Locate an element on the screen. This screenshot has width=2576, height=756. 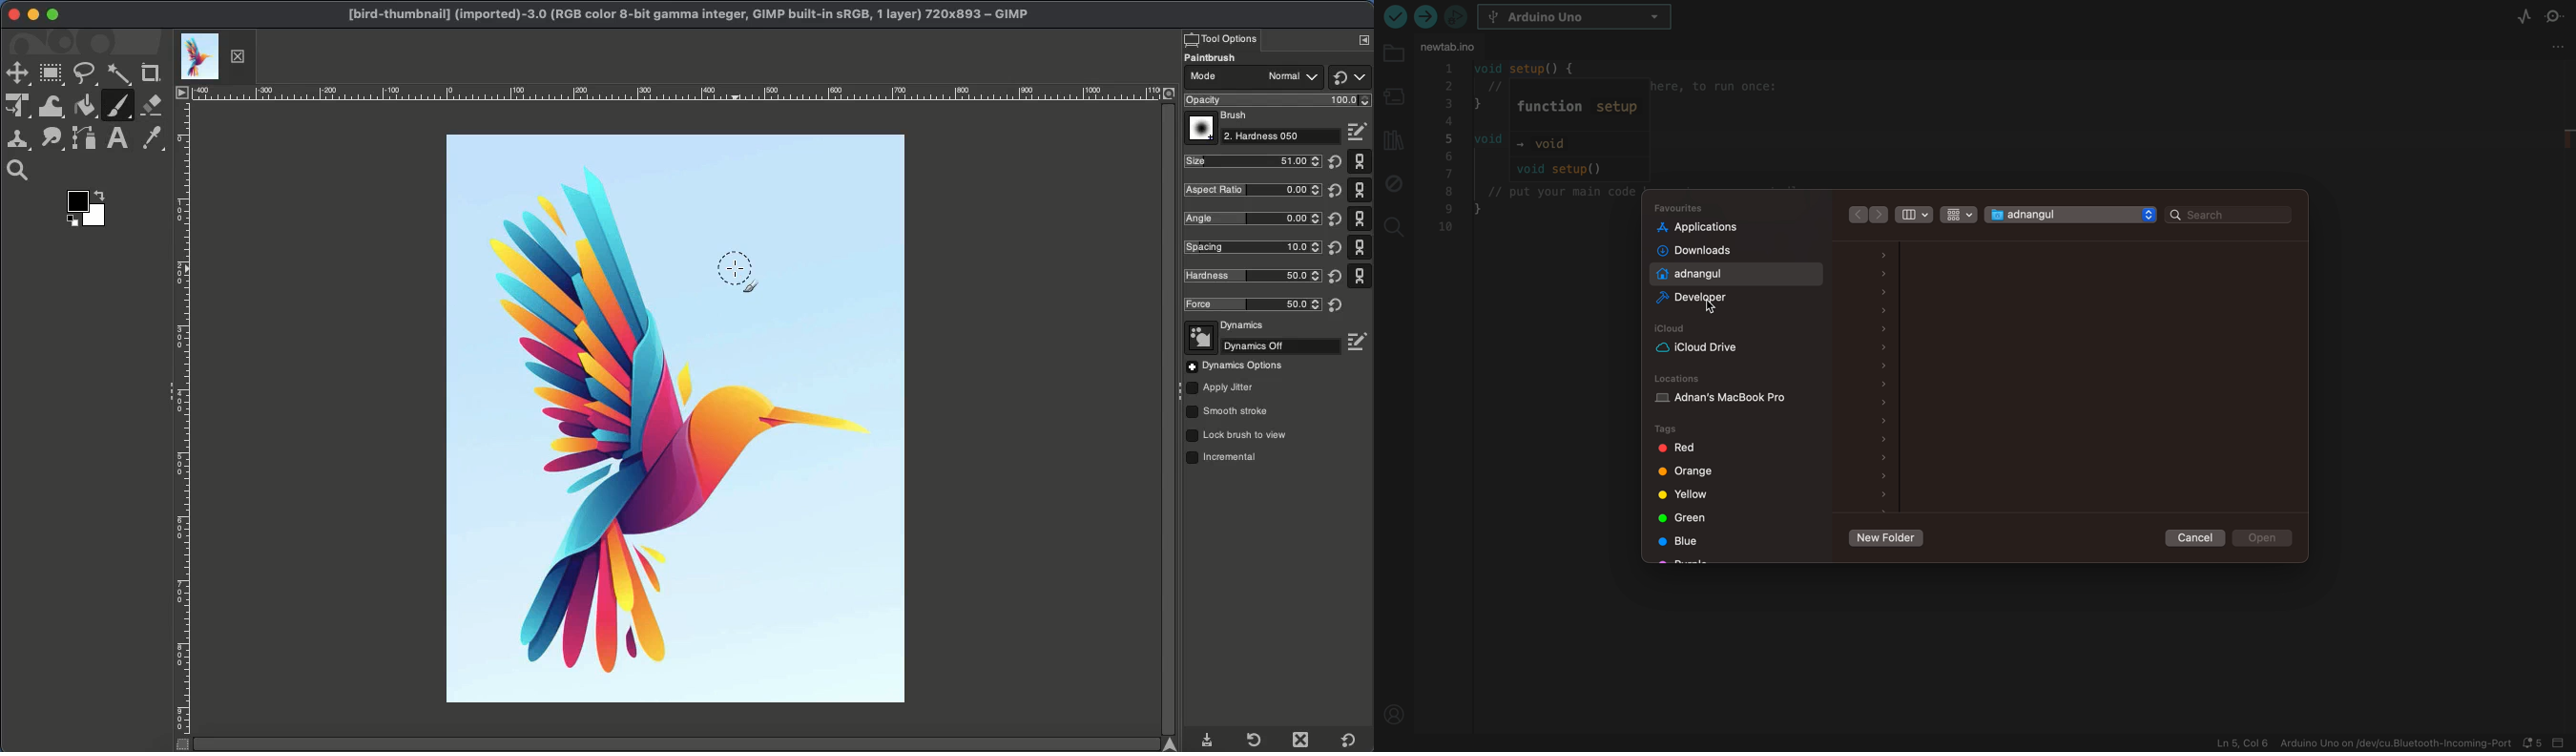
Cursor is located at coordinates (744, 274).